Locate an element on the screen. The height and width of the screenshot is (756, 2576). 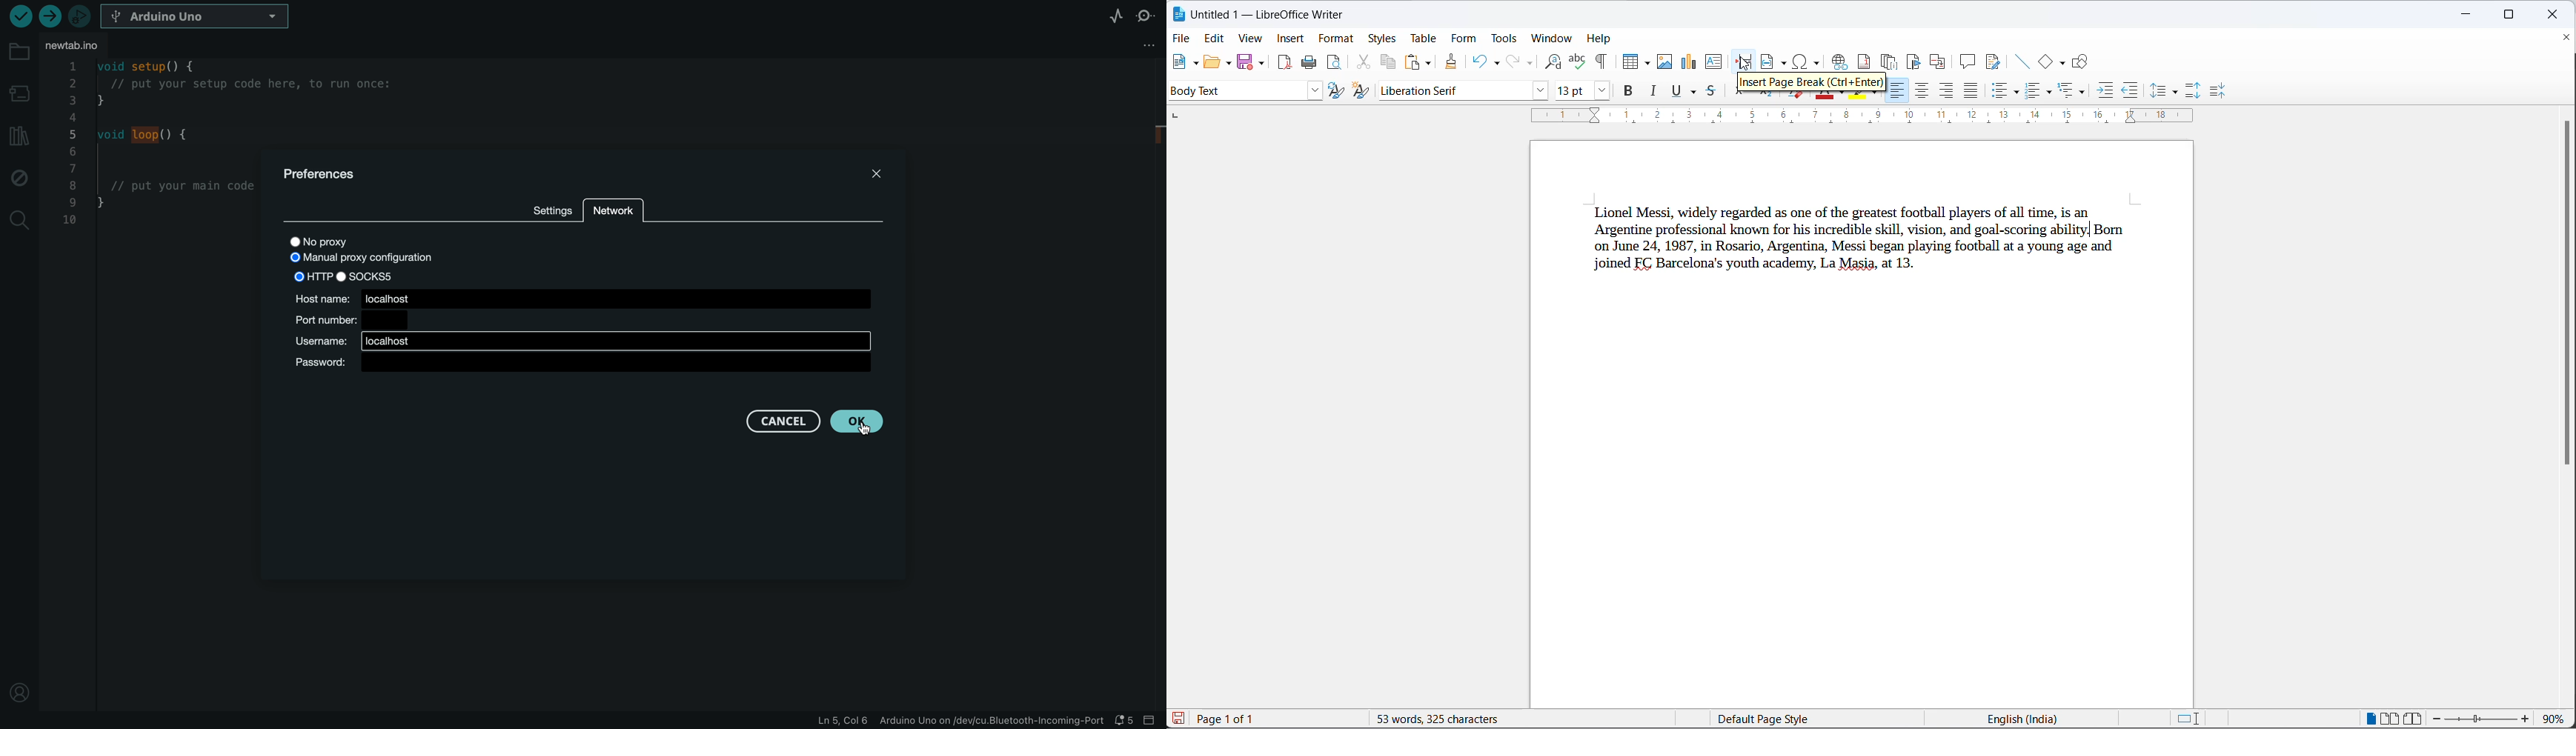
hover text is located at coordinates (1809, 82).